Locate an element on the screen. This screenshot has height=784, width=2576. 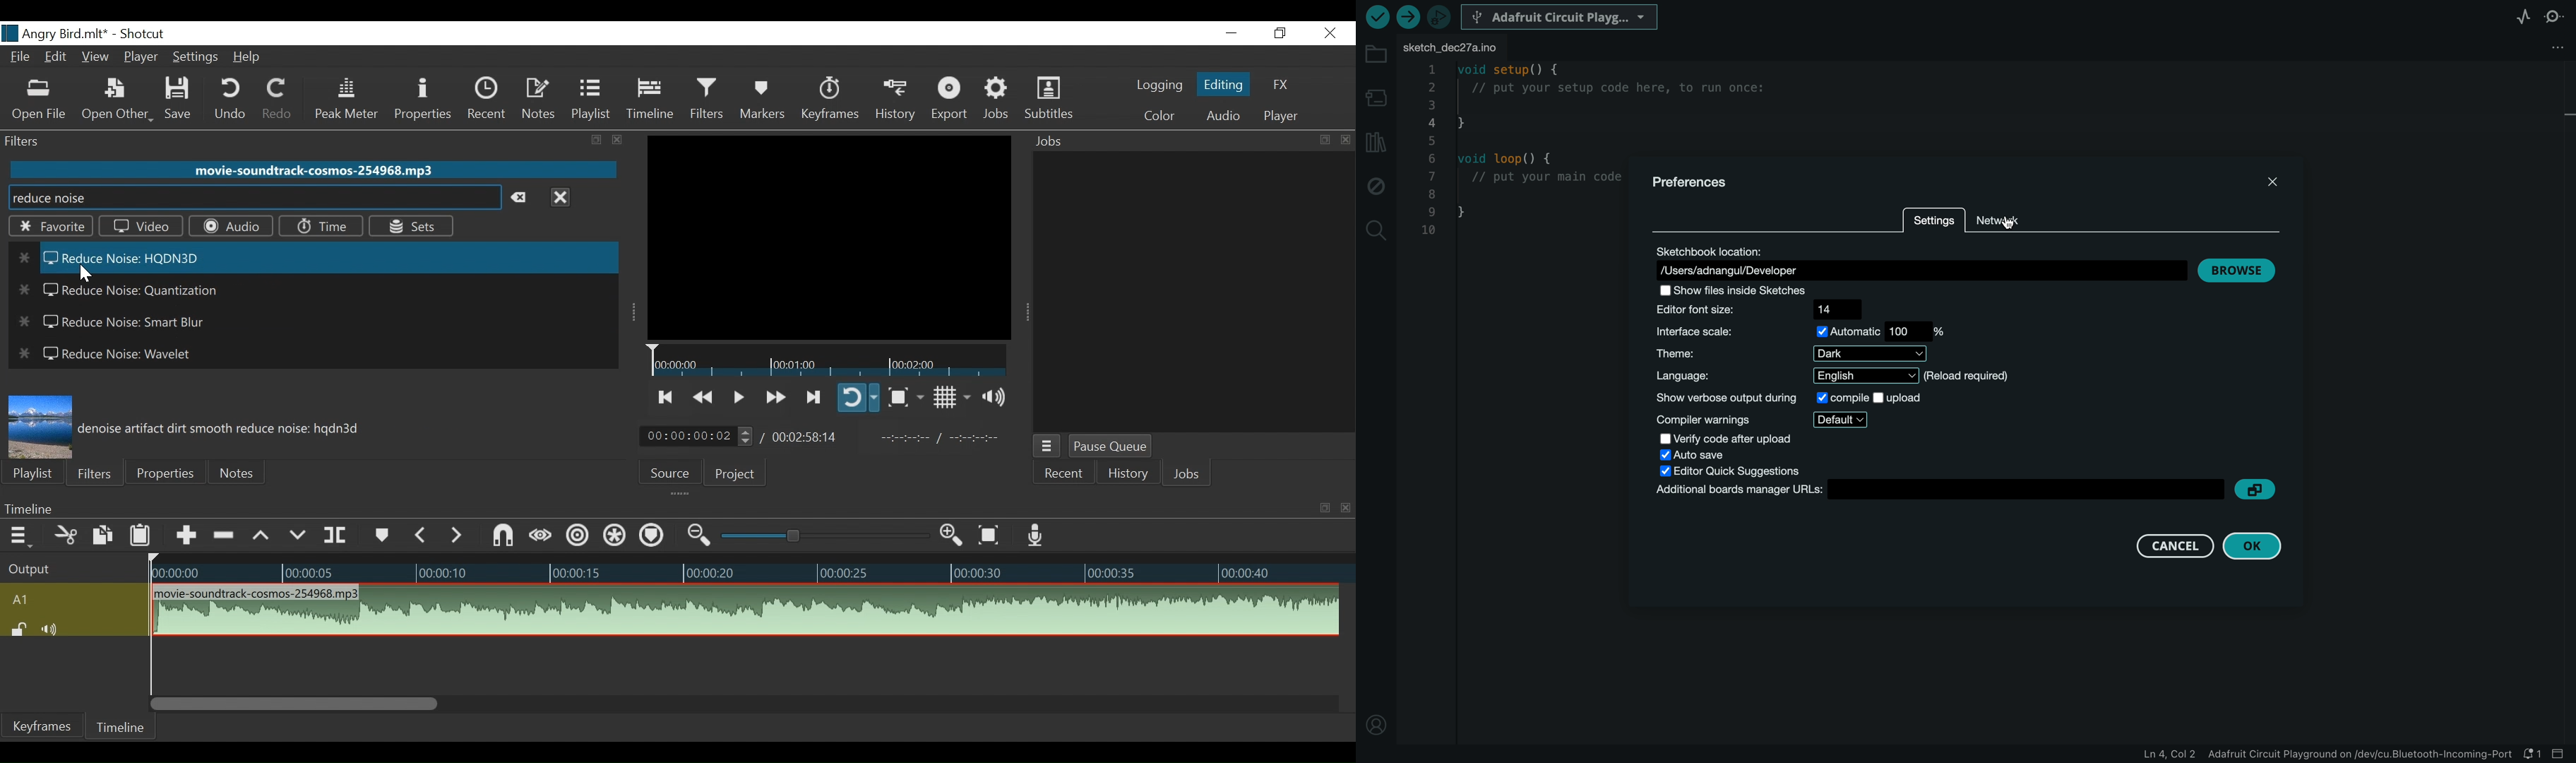
Source is located at coordinates (672, 472).